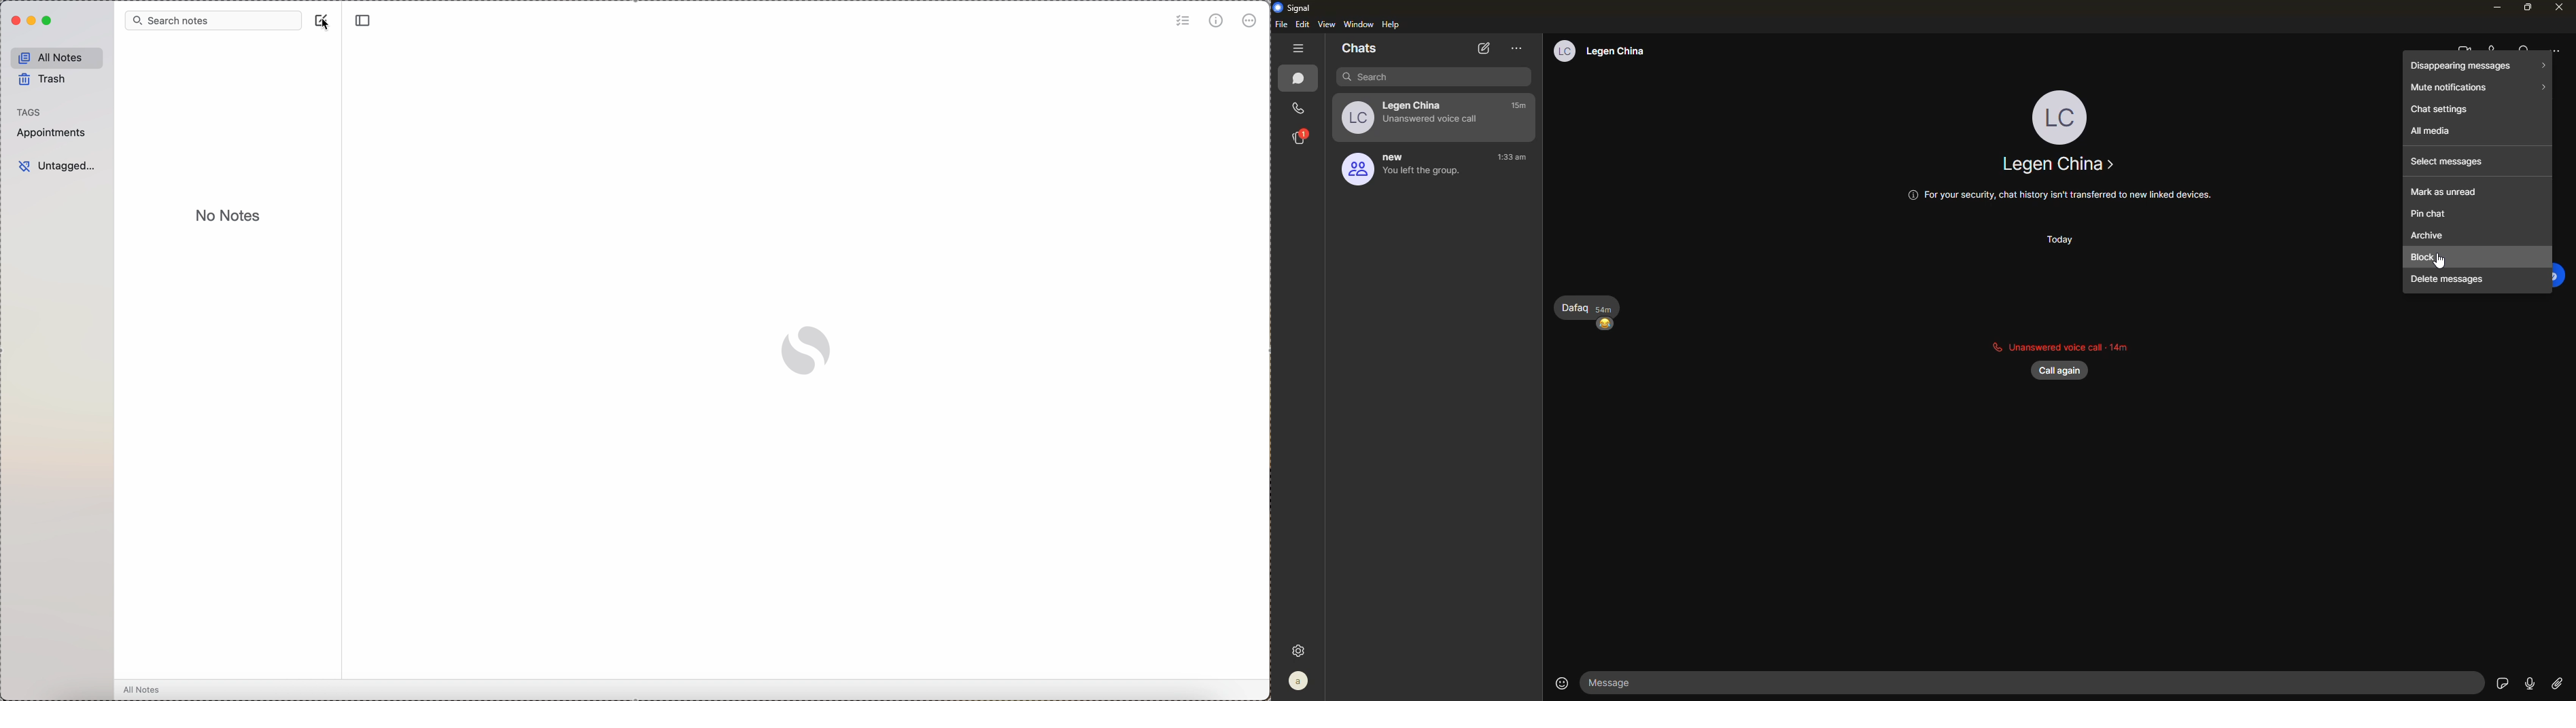 This screenshot has width=2576, height=728. What do you see at coordinates (44, 82) in the screenshot?
I see `trash` at bounding box center [44, 82].